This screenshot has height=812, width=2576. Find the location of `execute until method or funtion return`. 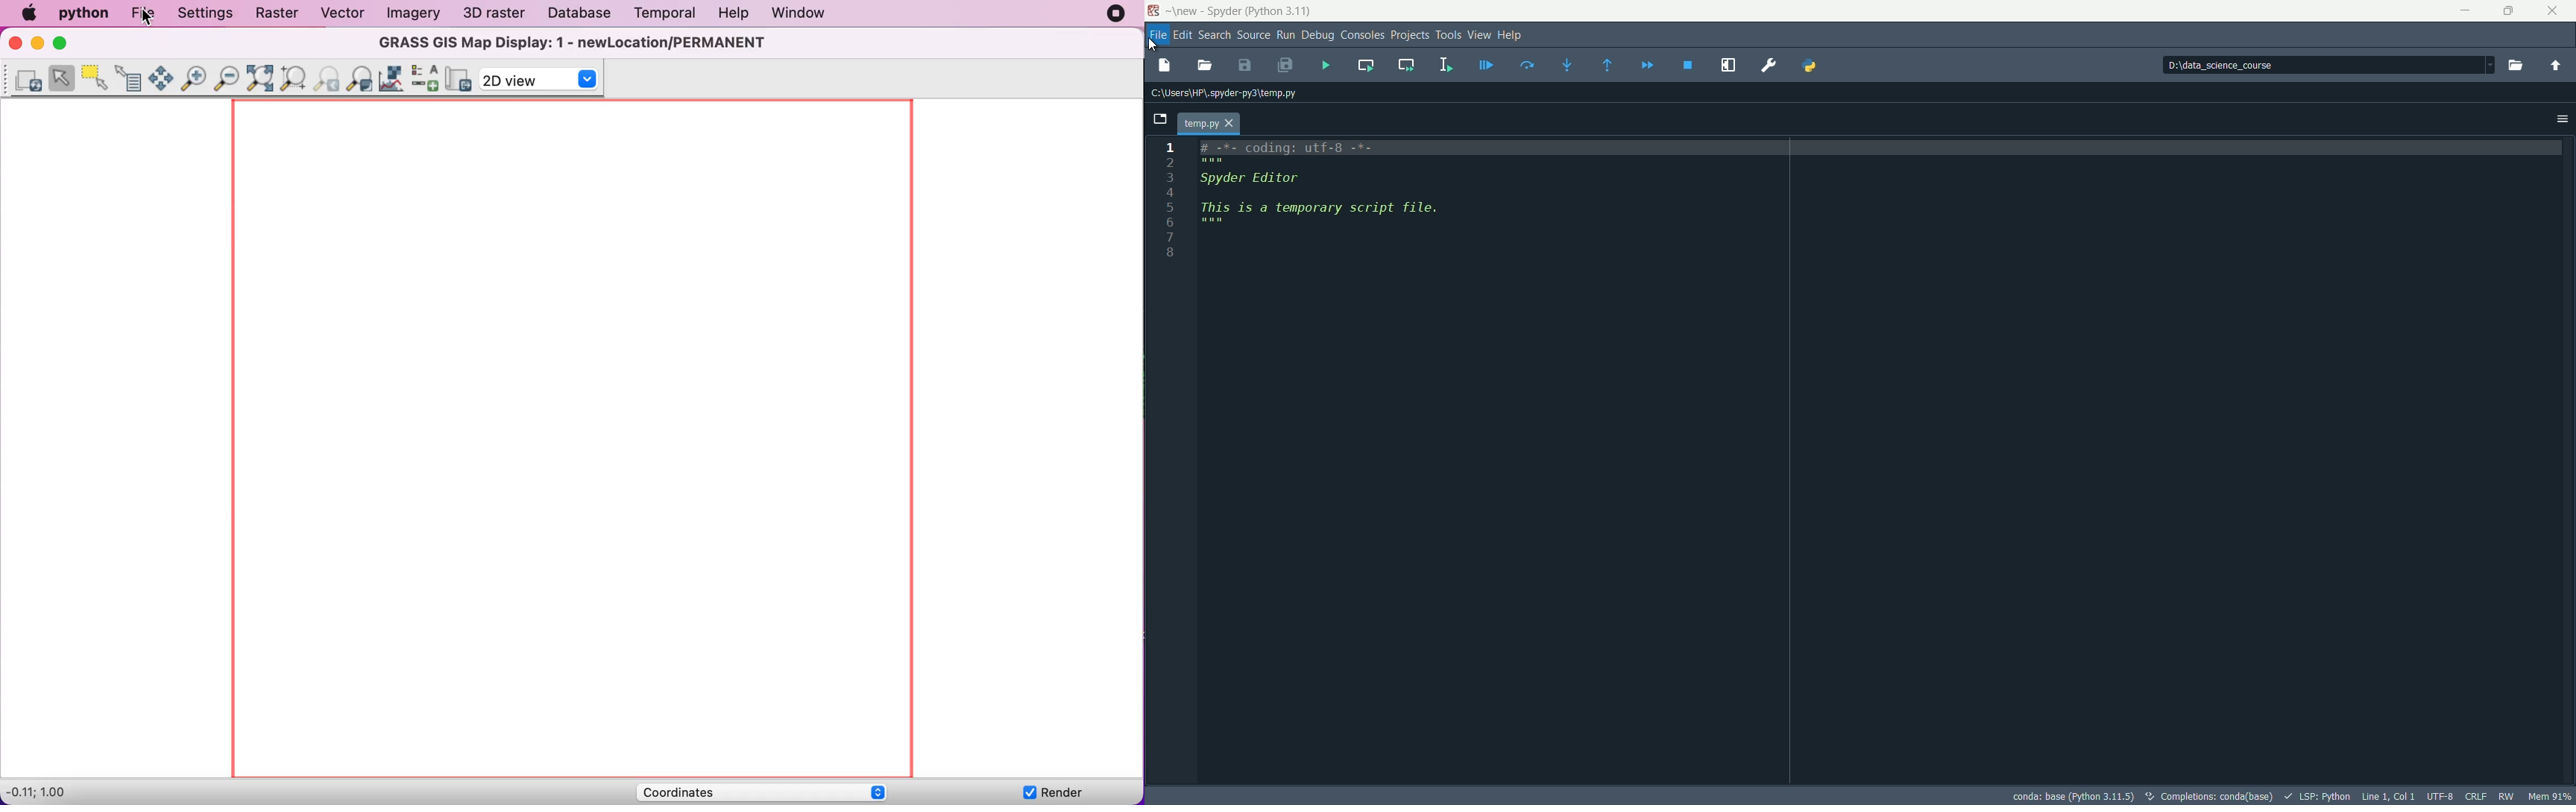

execute until method or funtion return is located at coordinates (1607, 64).